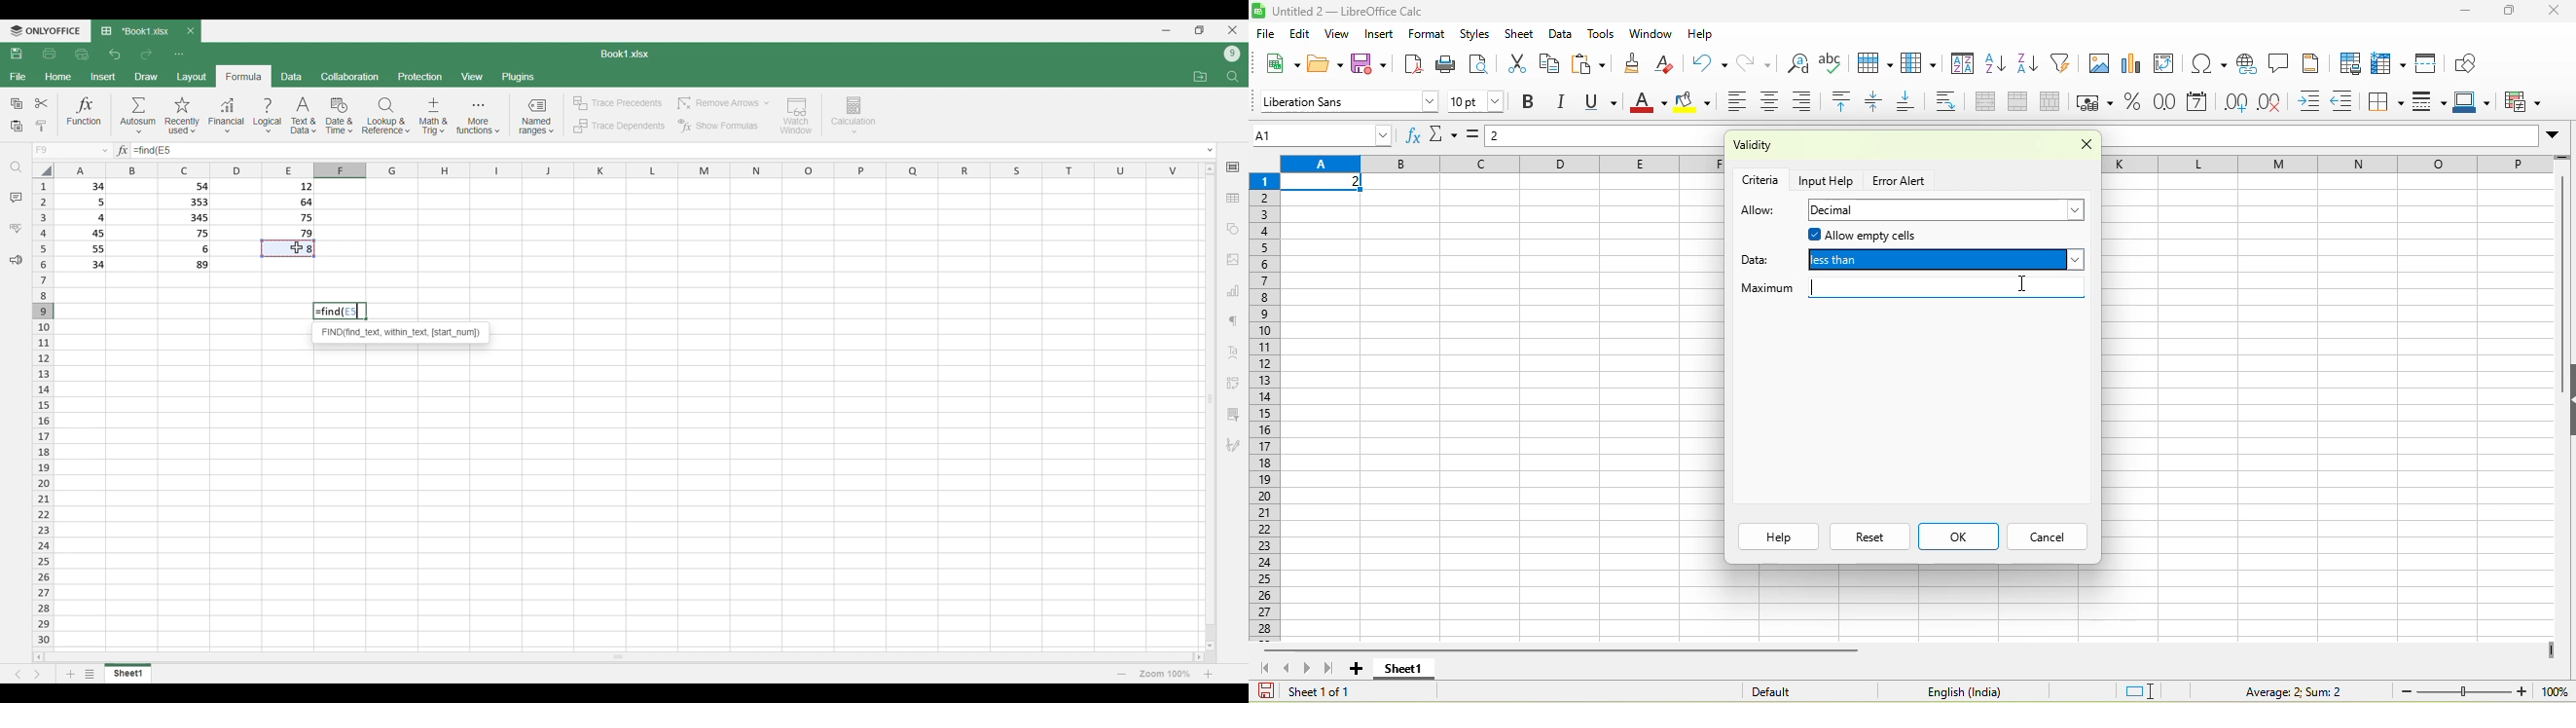 Image resolution: width=2576 pixels, height=728 pixels. I want to click on View menu, so click(472, 76).